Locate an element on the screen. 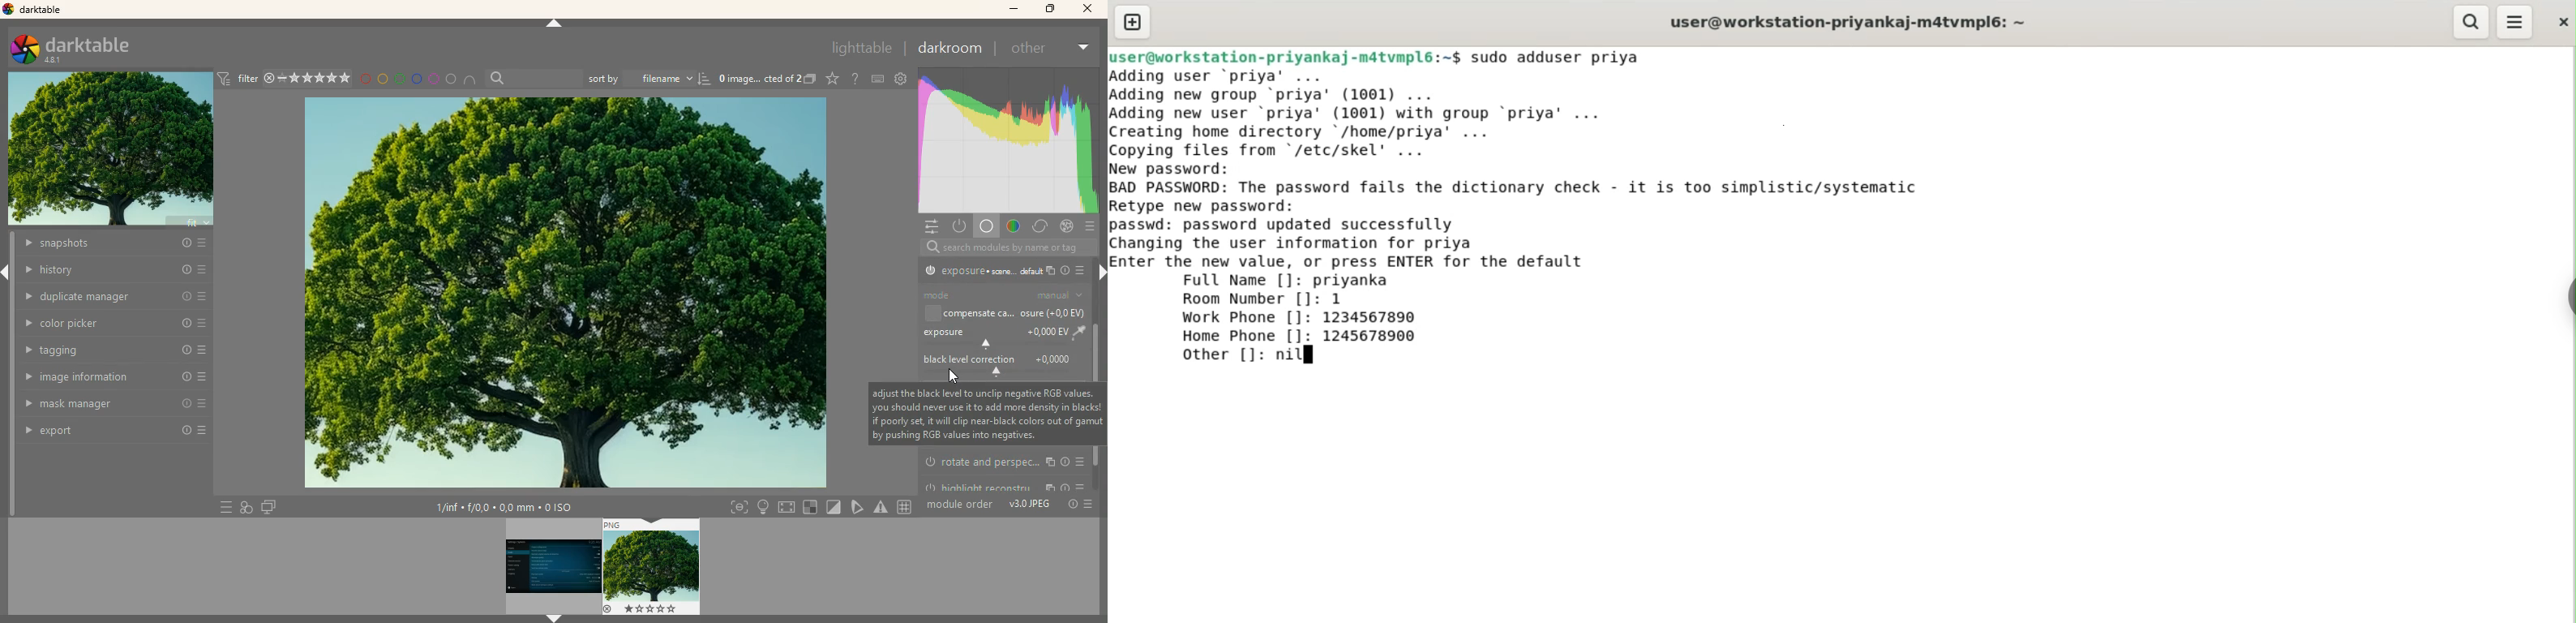 The width and height of the screenshot is (2576, 644). search is located at coordinates (534, 76).